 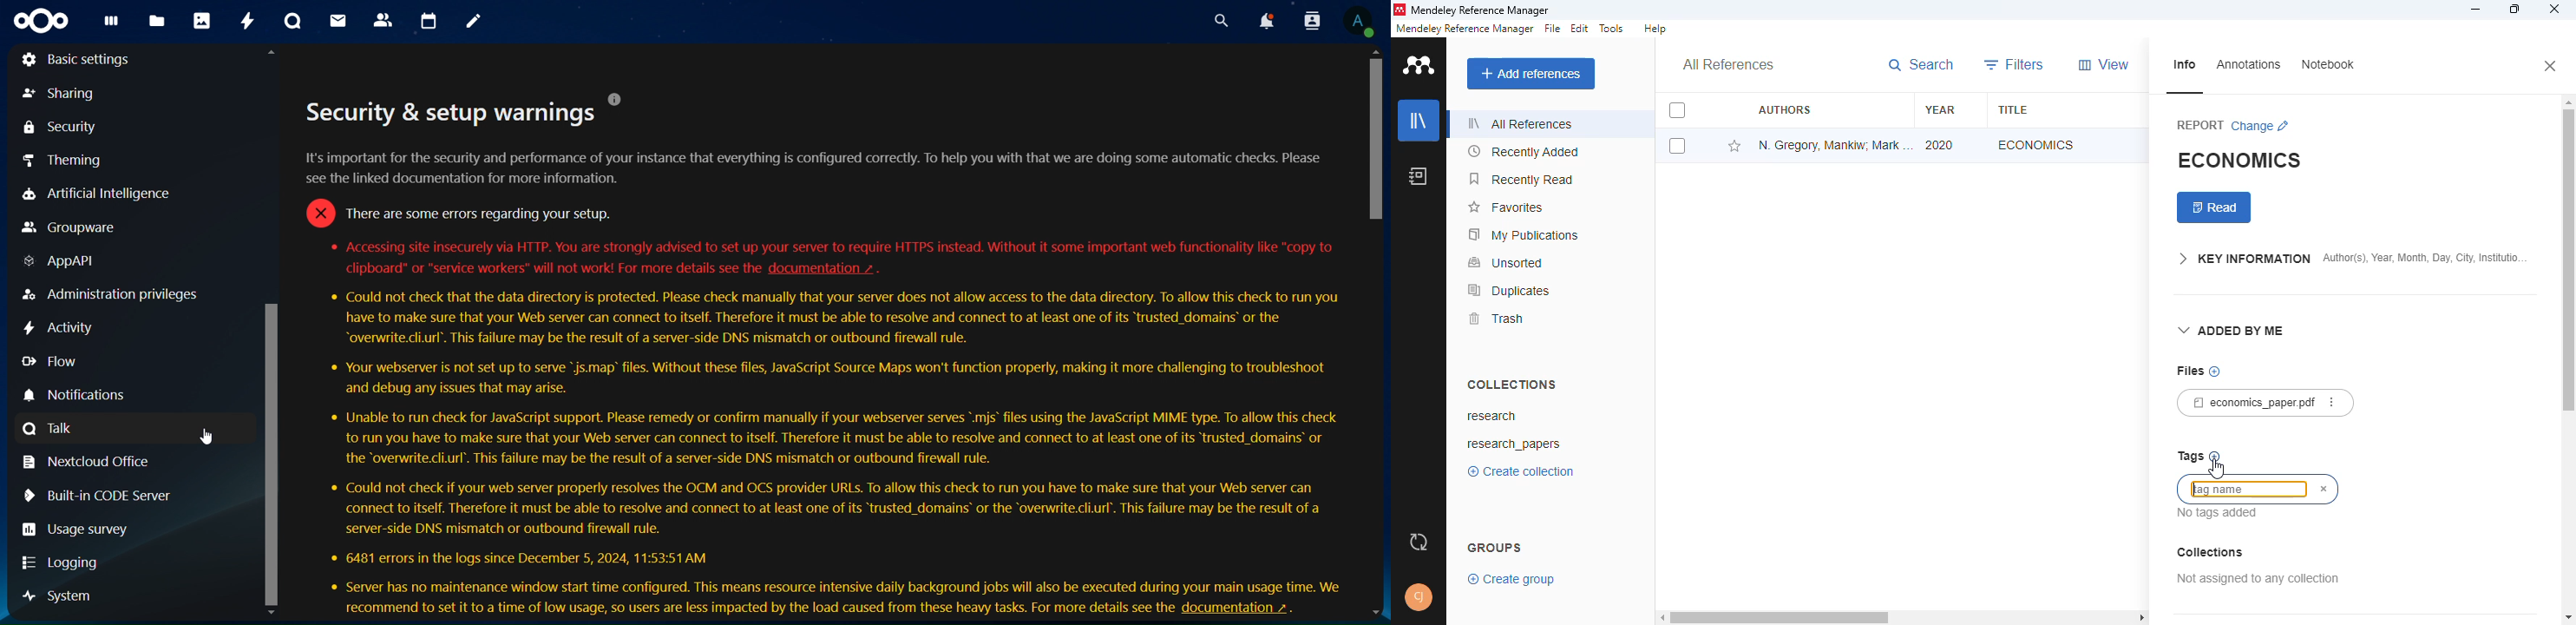 I want to click on N. Gregory Mankiw, Mark P. Taylor, so click(x=1836, y=144).